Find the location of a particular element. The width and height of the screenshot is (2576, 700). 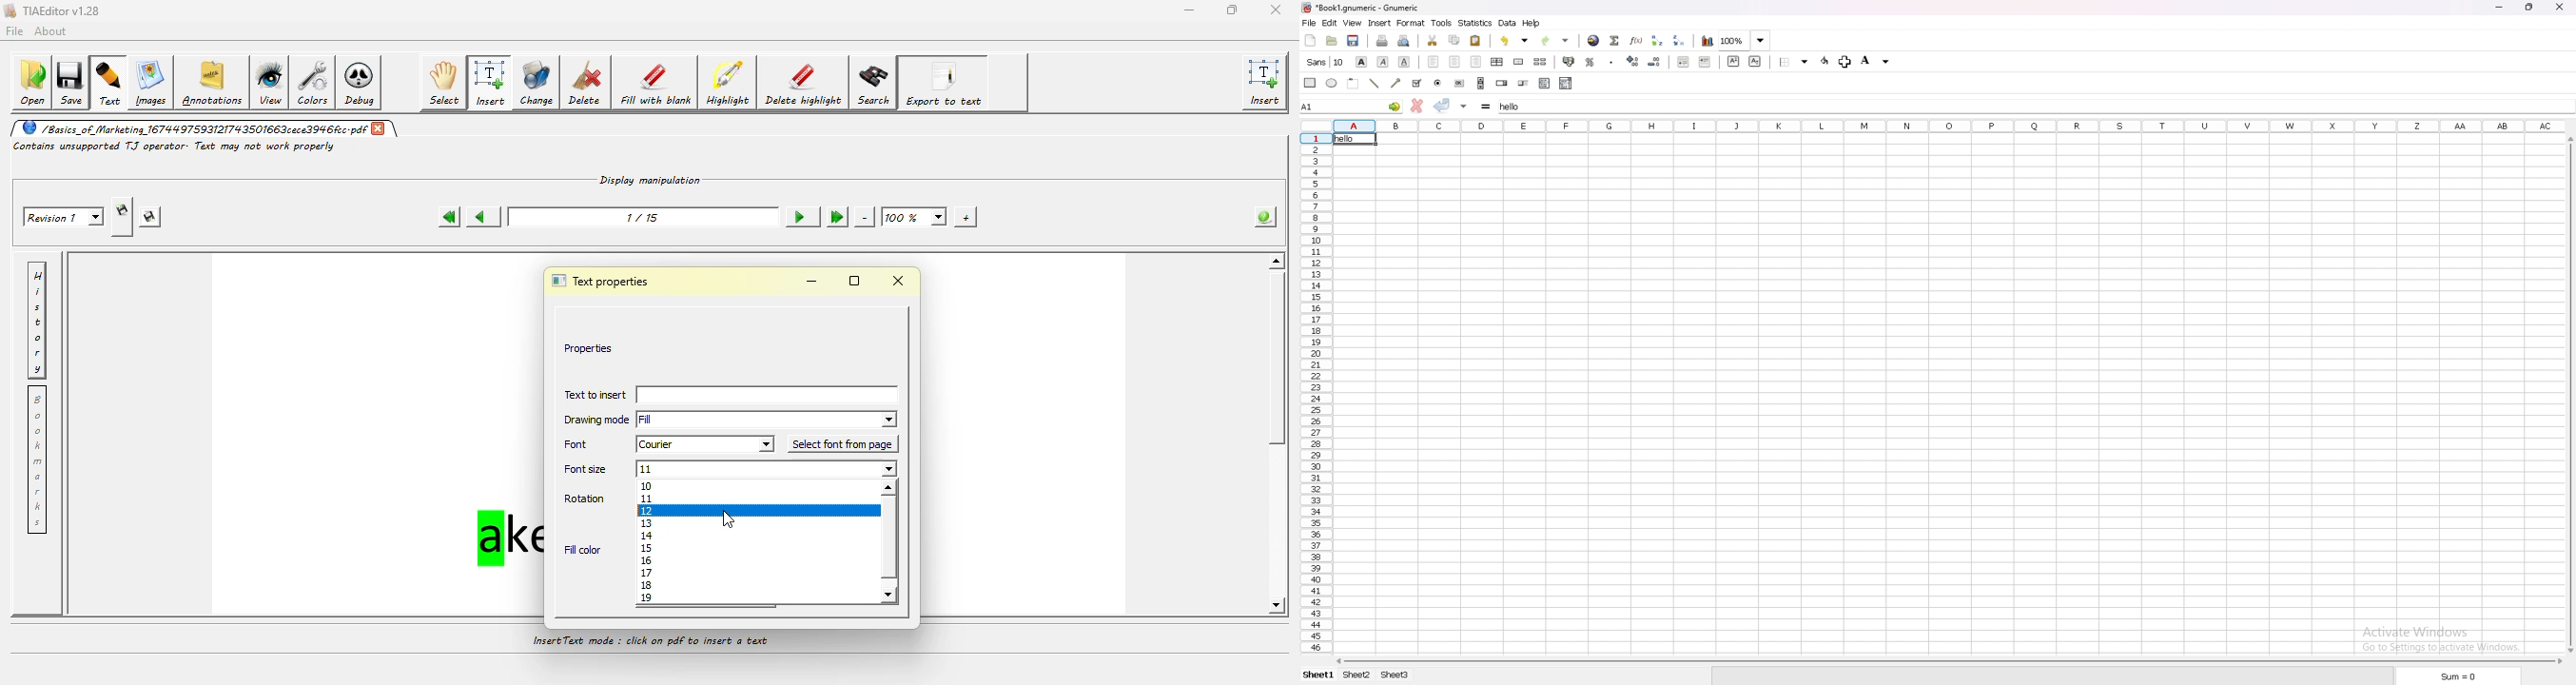

increase decimals is located at coordinates (1634, 61).